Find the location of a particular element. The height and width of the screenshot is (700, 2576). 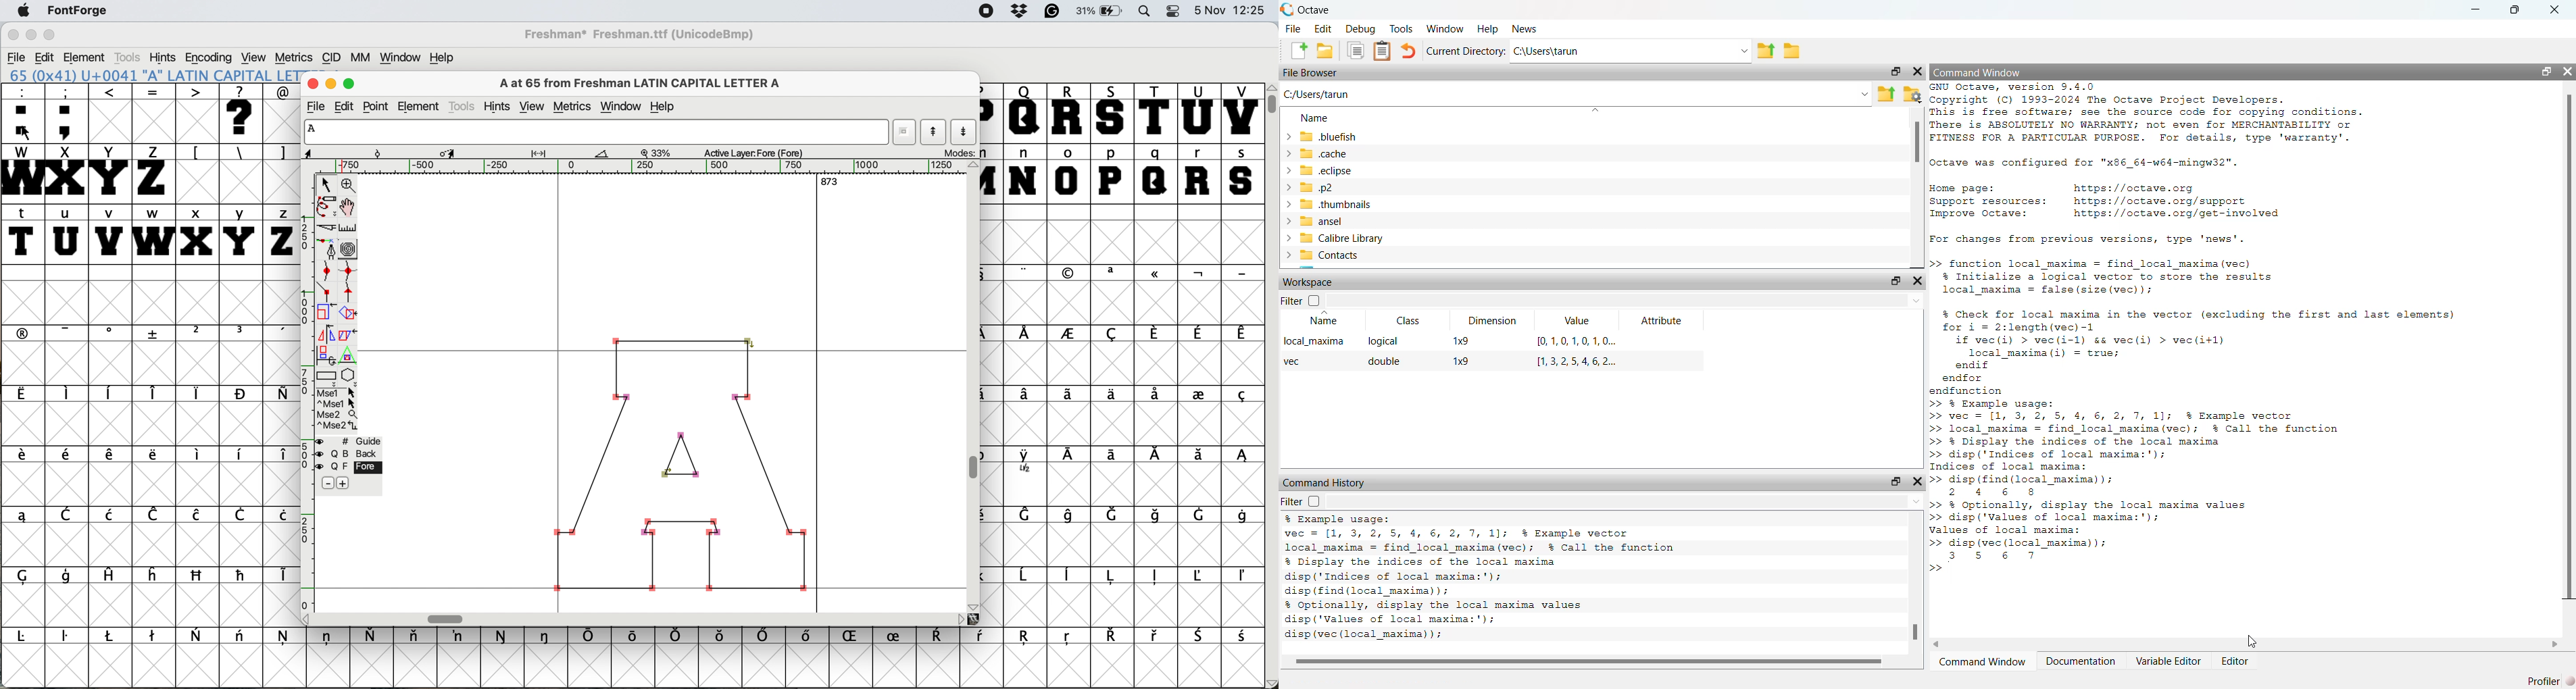

Name is located at coordinates (1315, 117).